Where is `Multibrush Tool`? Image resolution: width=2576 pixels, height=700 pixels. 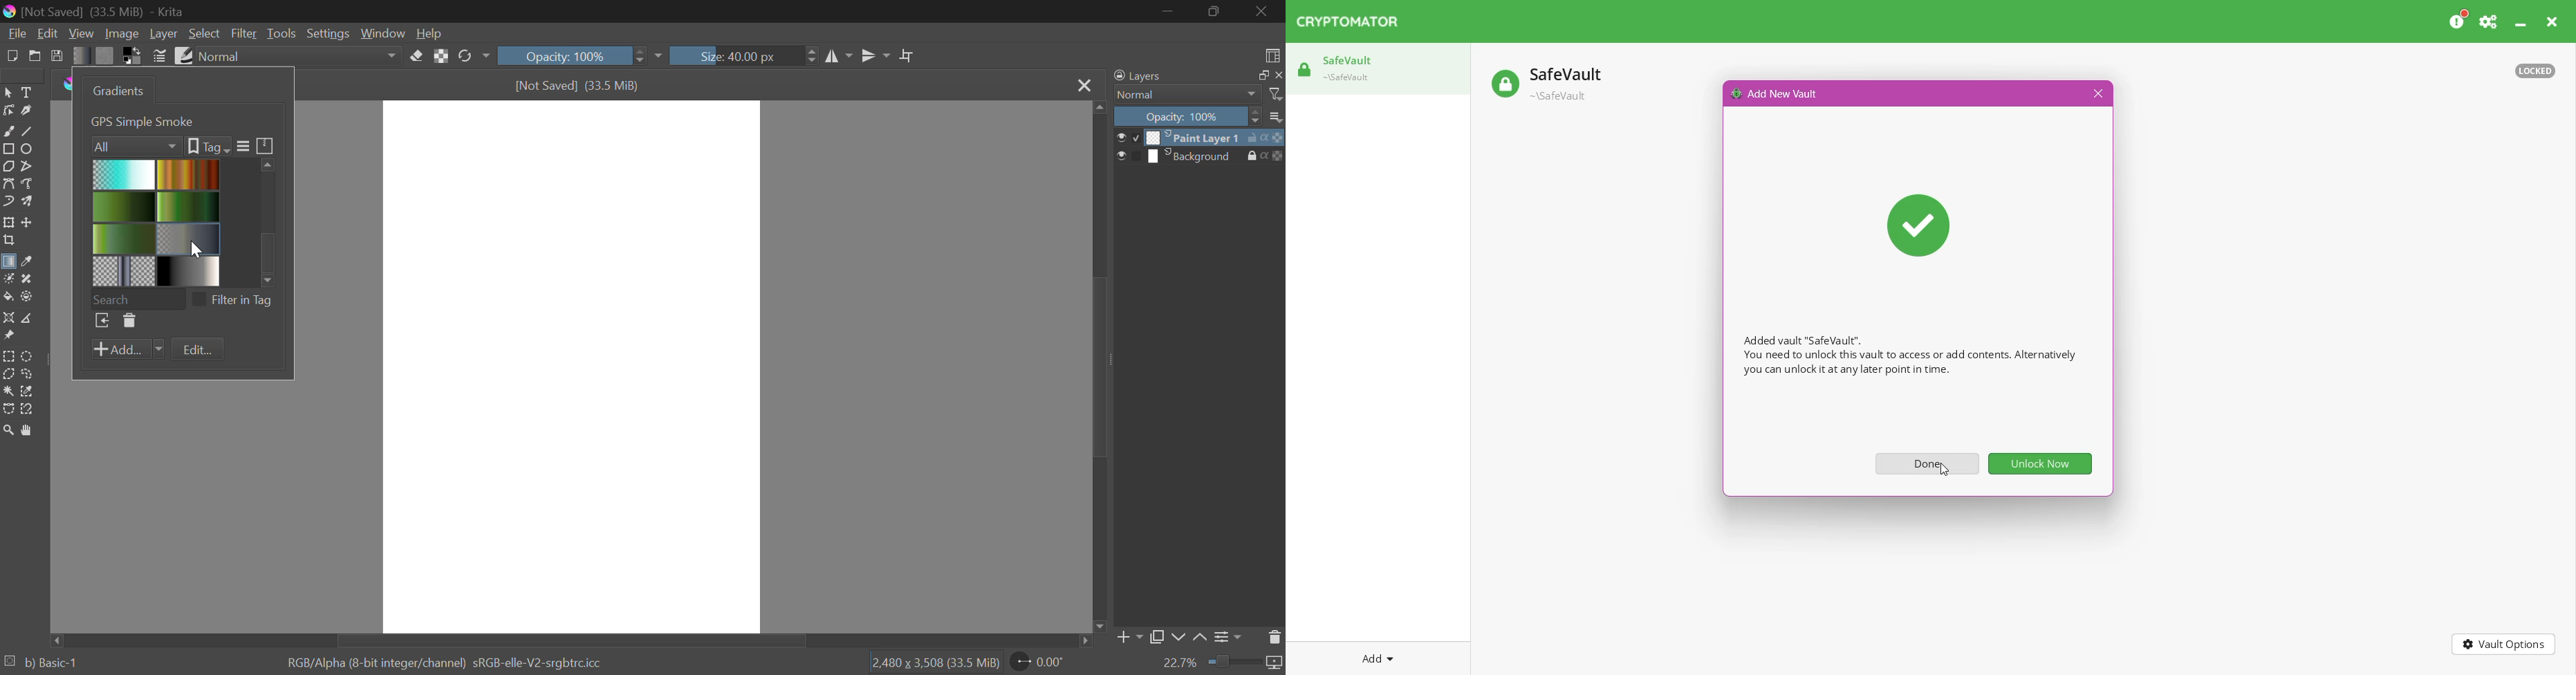 Multibrush Tool is located at coordinates (27, 202).